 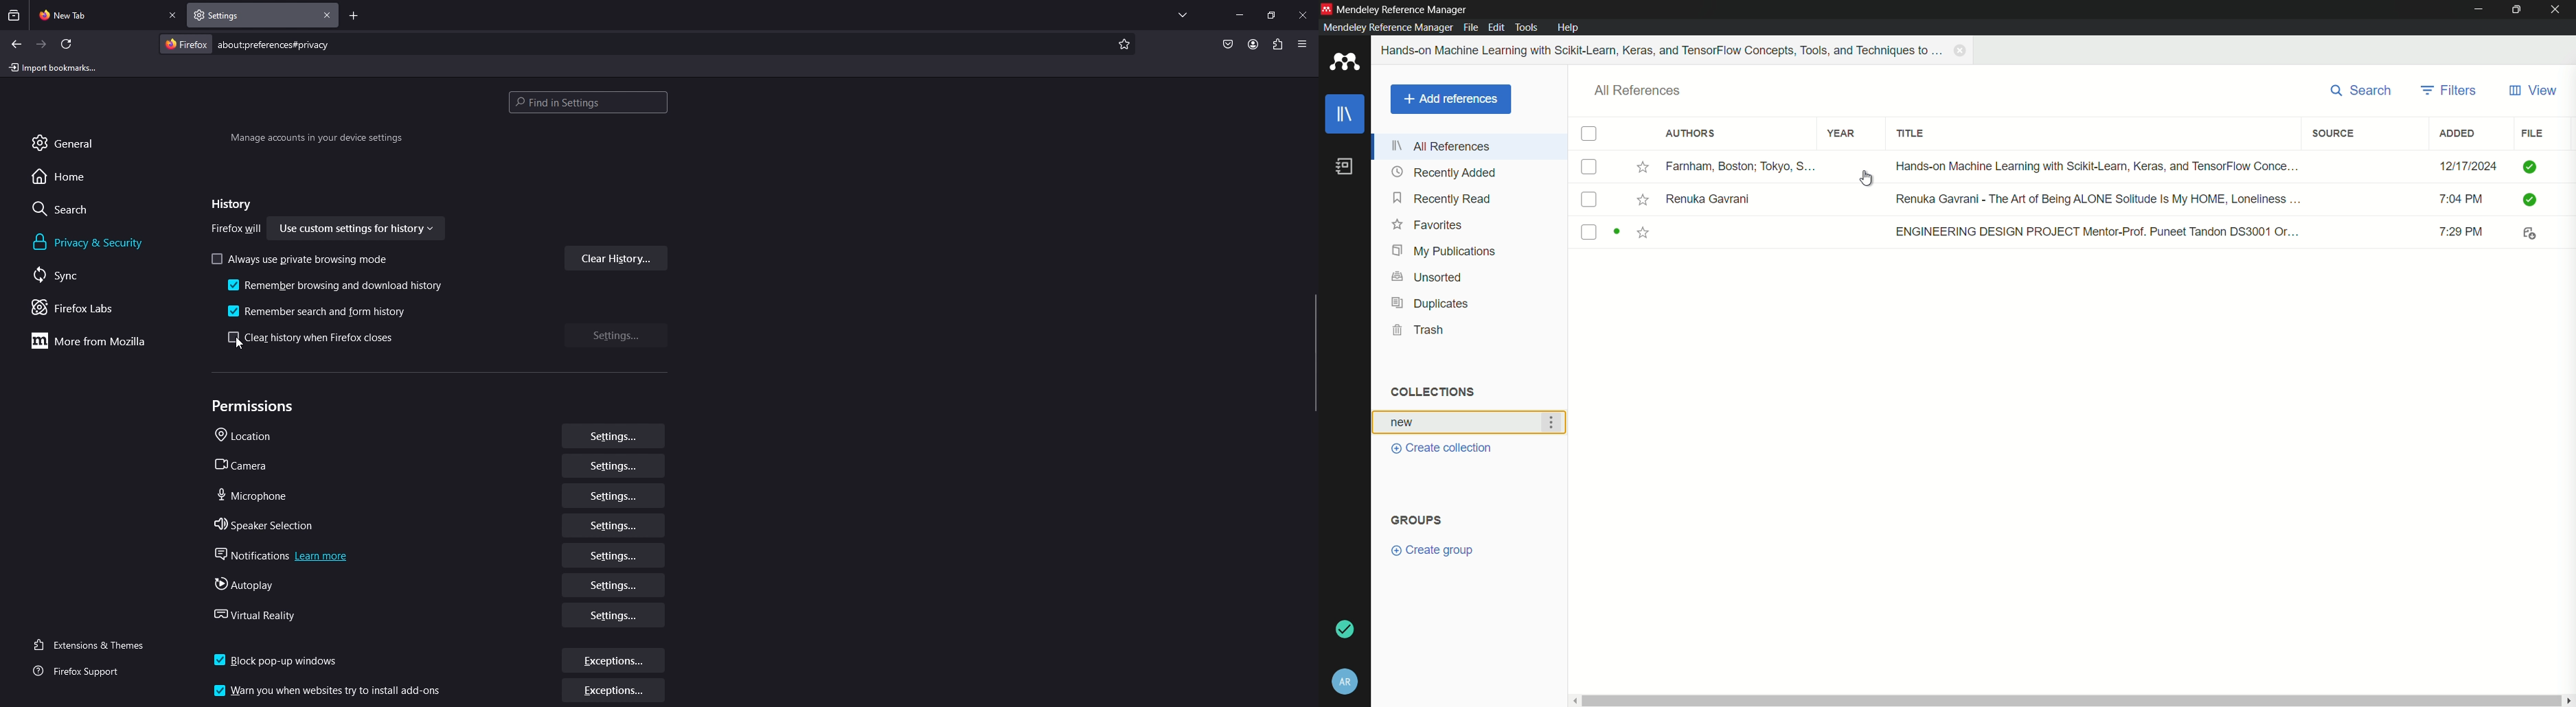 I want to click on book-1, so click(x=2066, y=167).